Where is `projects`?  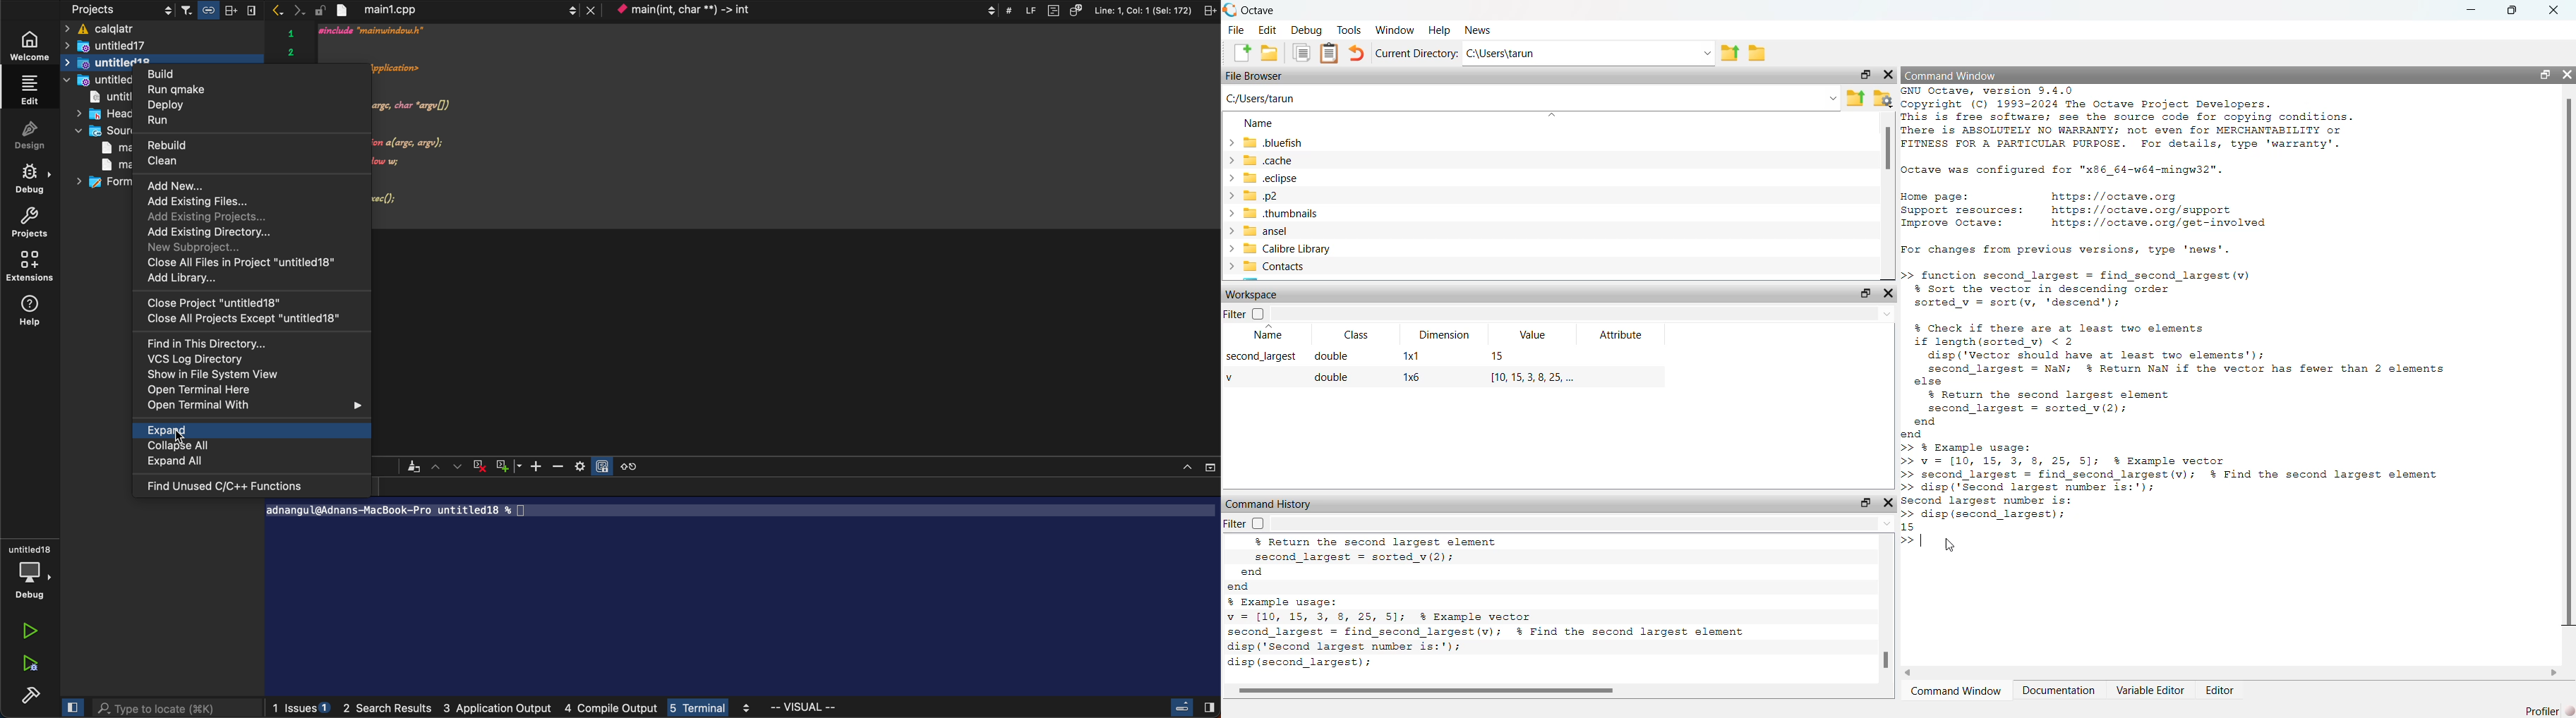
projects is located at coordinates (106, 9).